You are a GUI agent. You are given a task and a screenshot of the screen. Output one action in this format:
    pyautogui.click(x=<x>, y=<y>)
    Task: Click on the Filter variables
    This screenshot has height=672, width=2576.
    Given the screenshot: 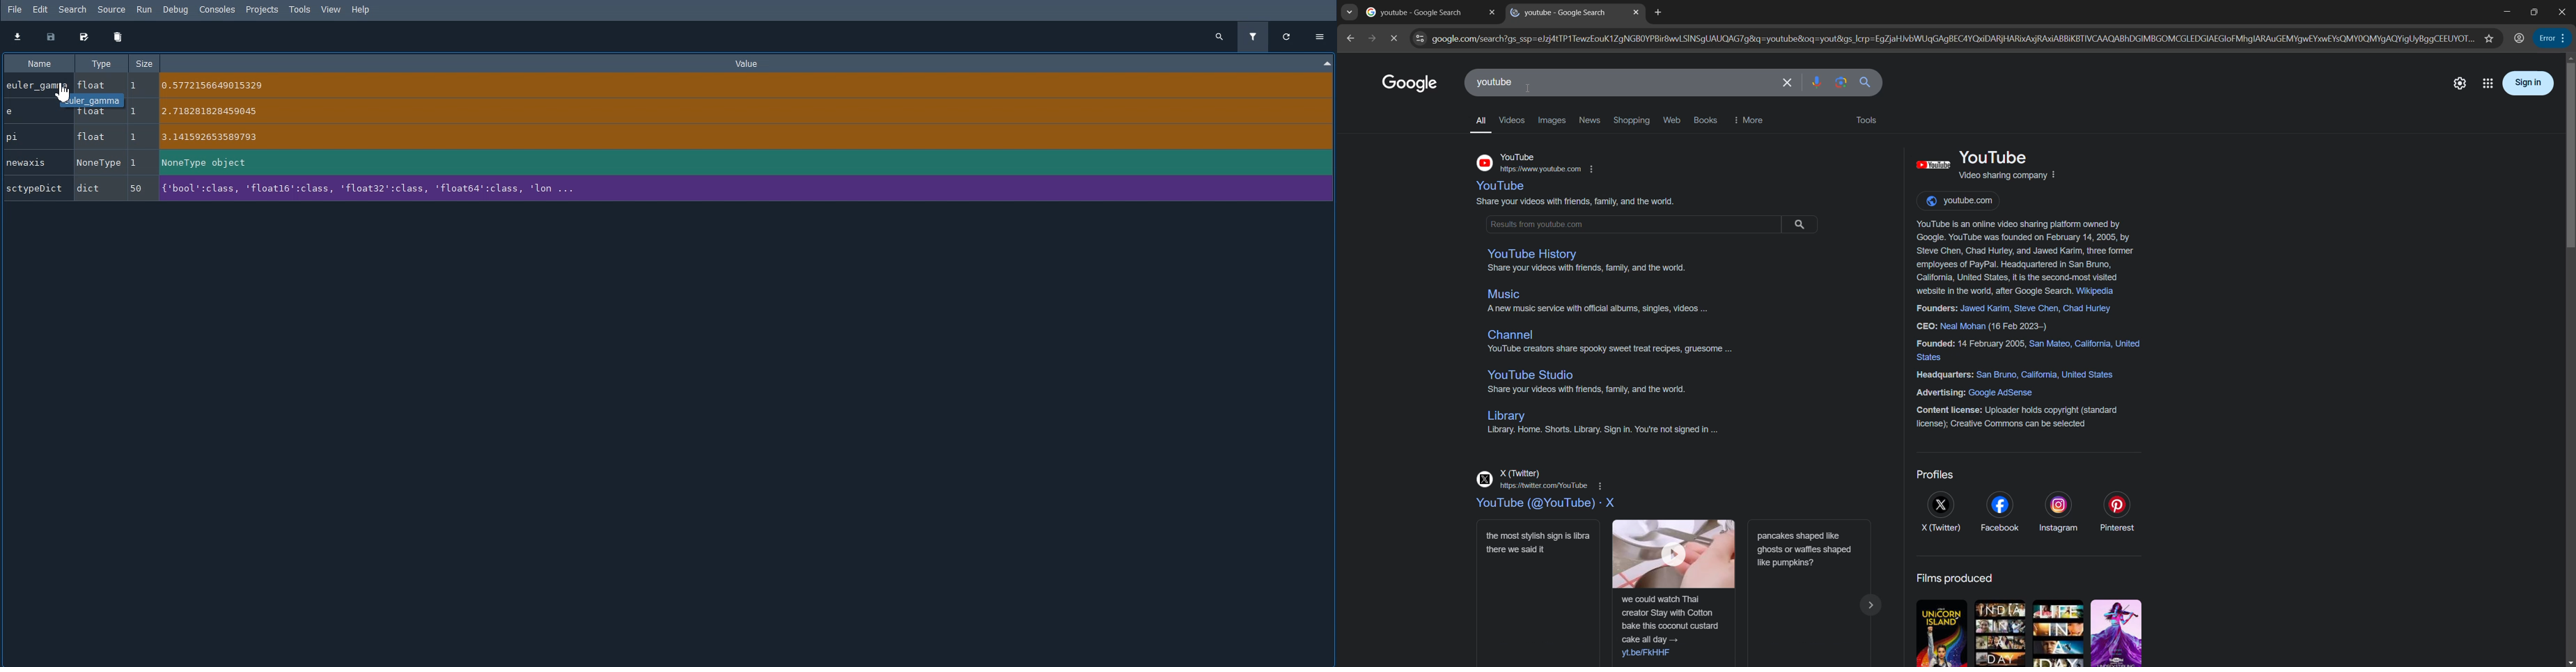 What is the action you would take?
    pyautogui.click(x=1255, y=36)
    